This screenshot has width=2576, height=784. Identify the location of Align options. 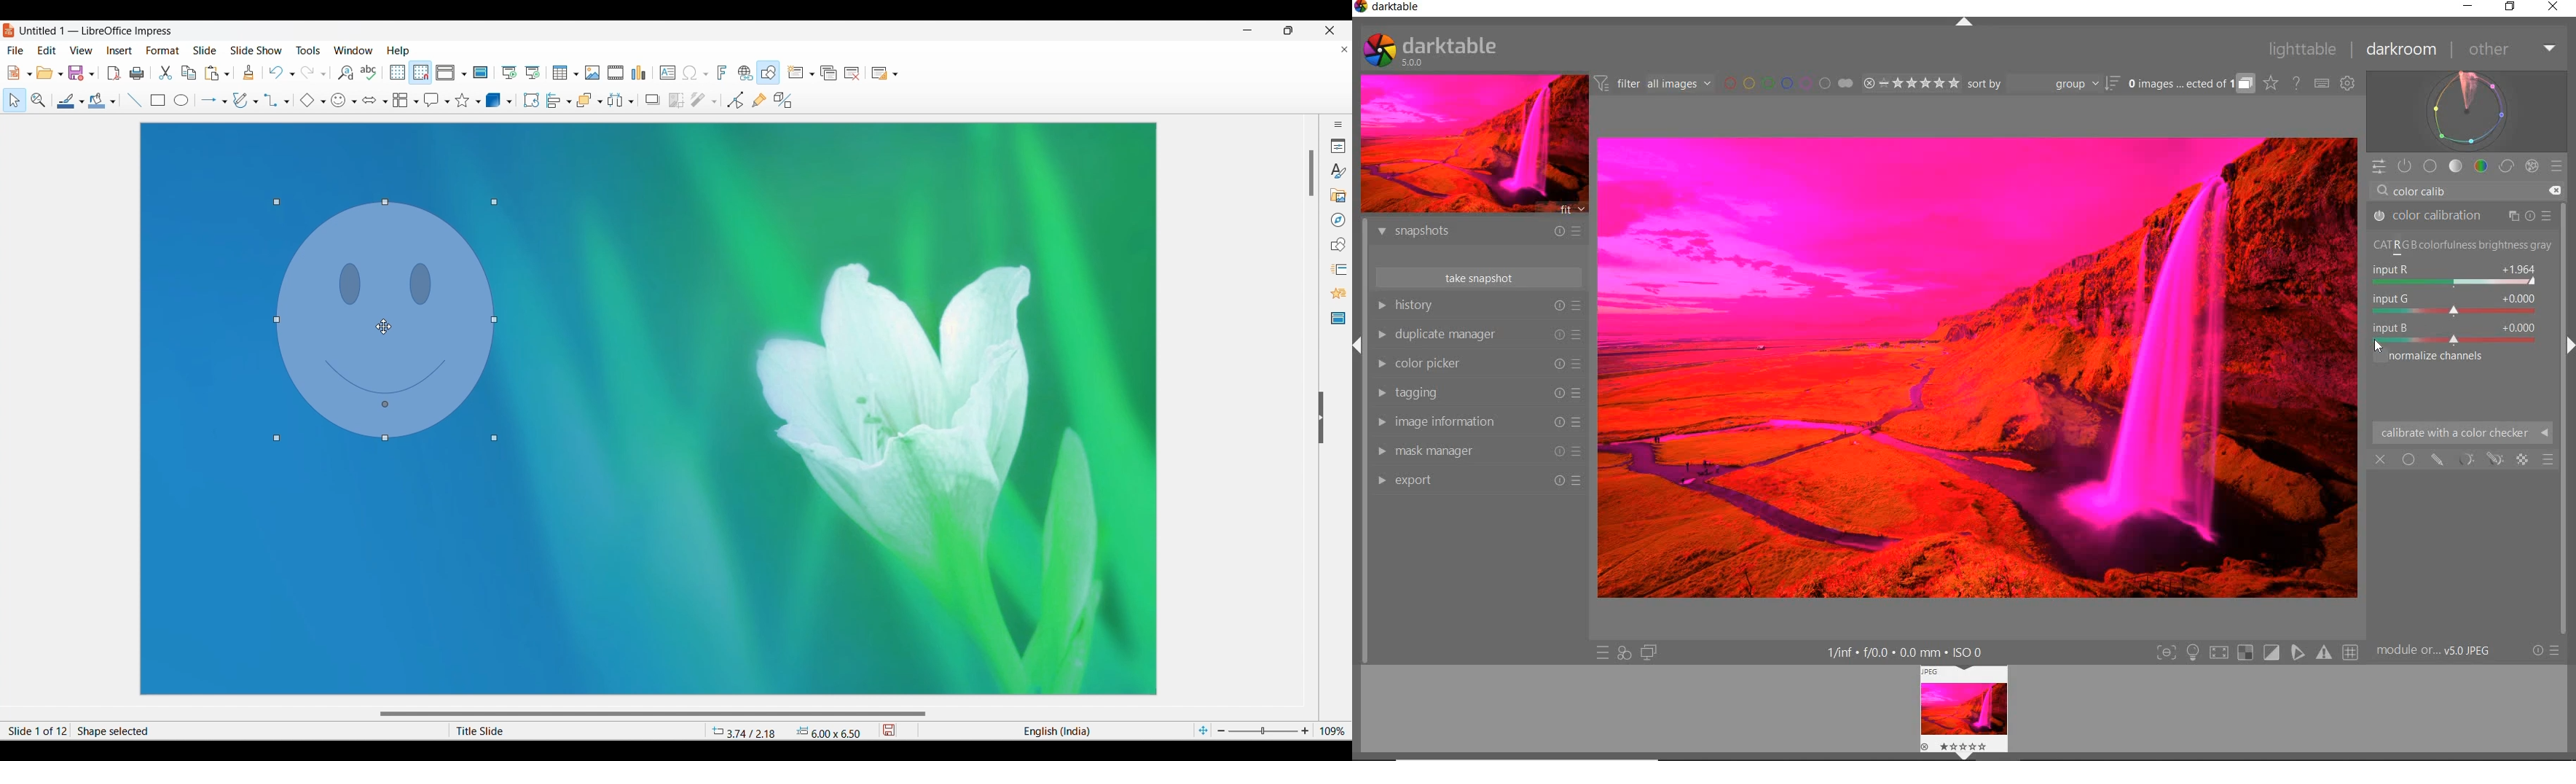
(570, 102).